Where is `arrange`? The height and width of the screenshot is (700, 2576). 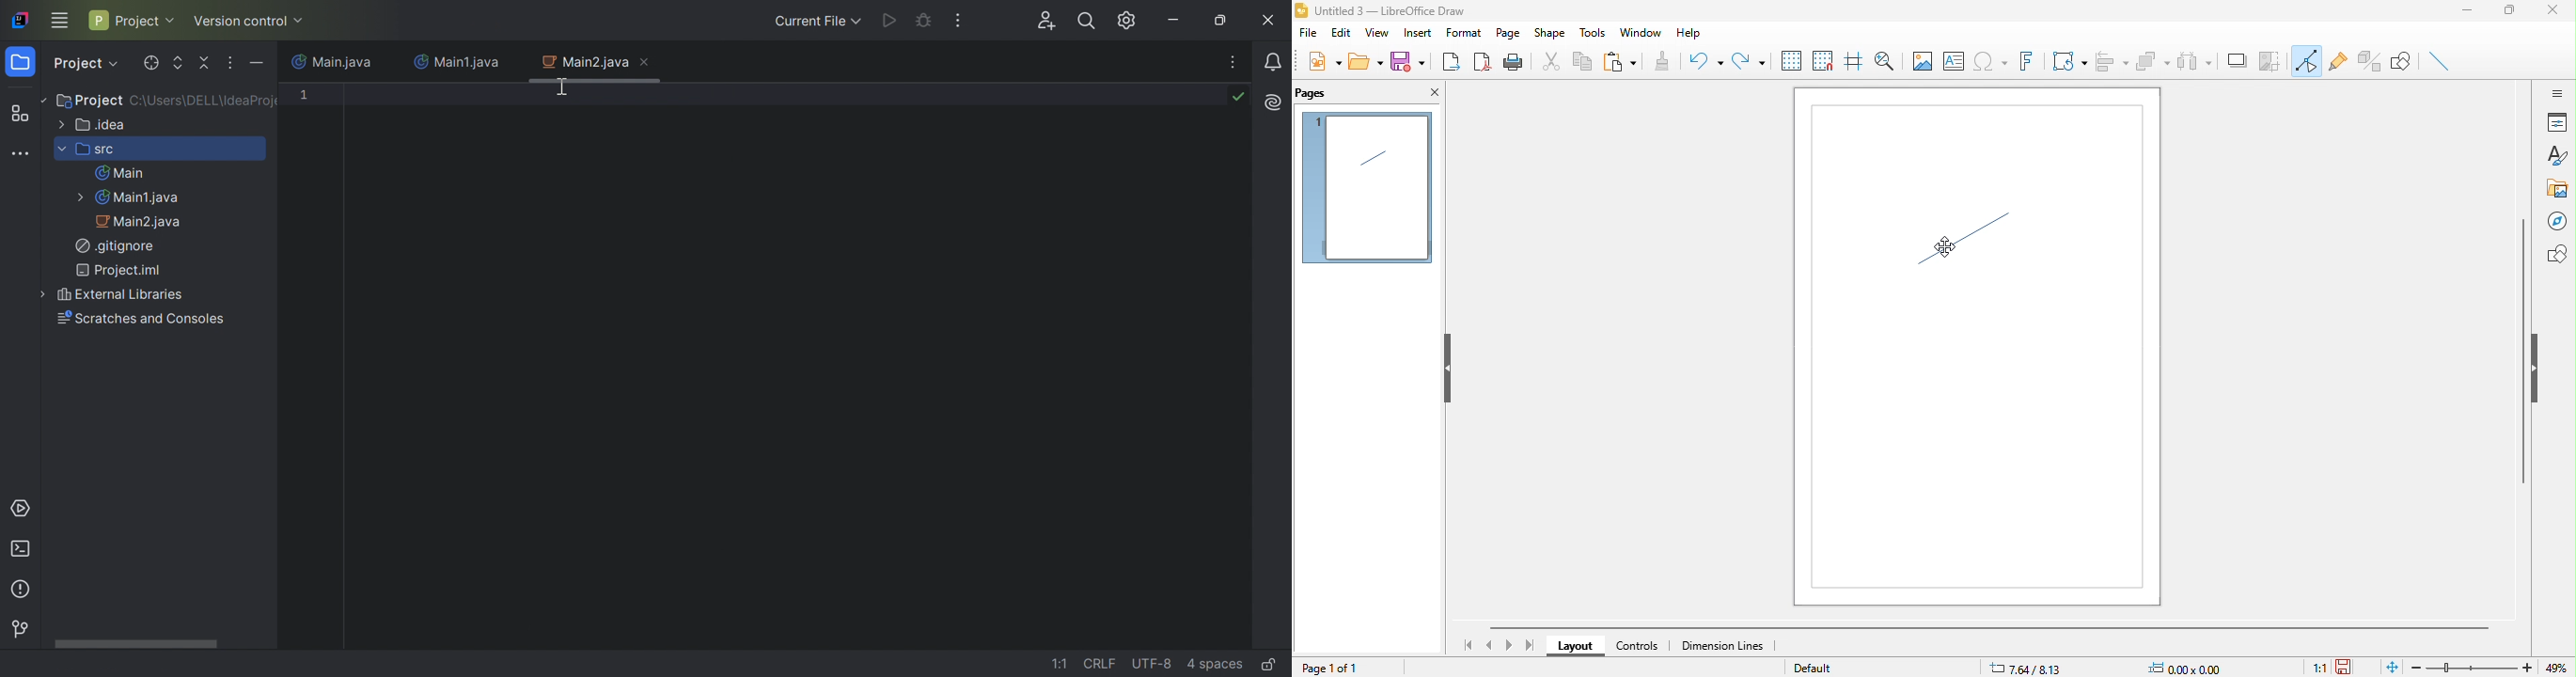 arrange is located at coordinates (2153, 62).